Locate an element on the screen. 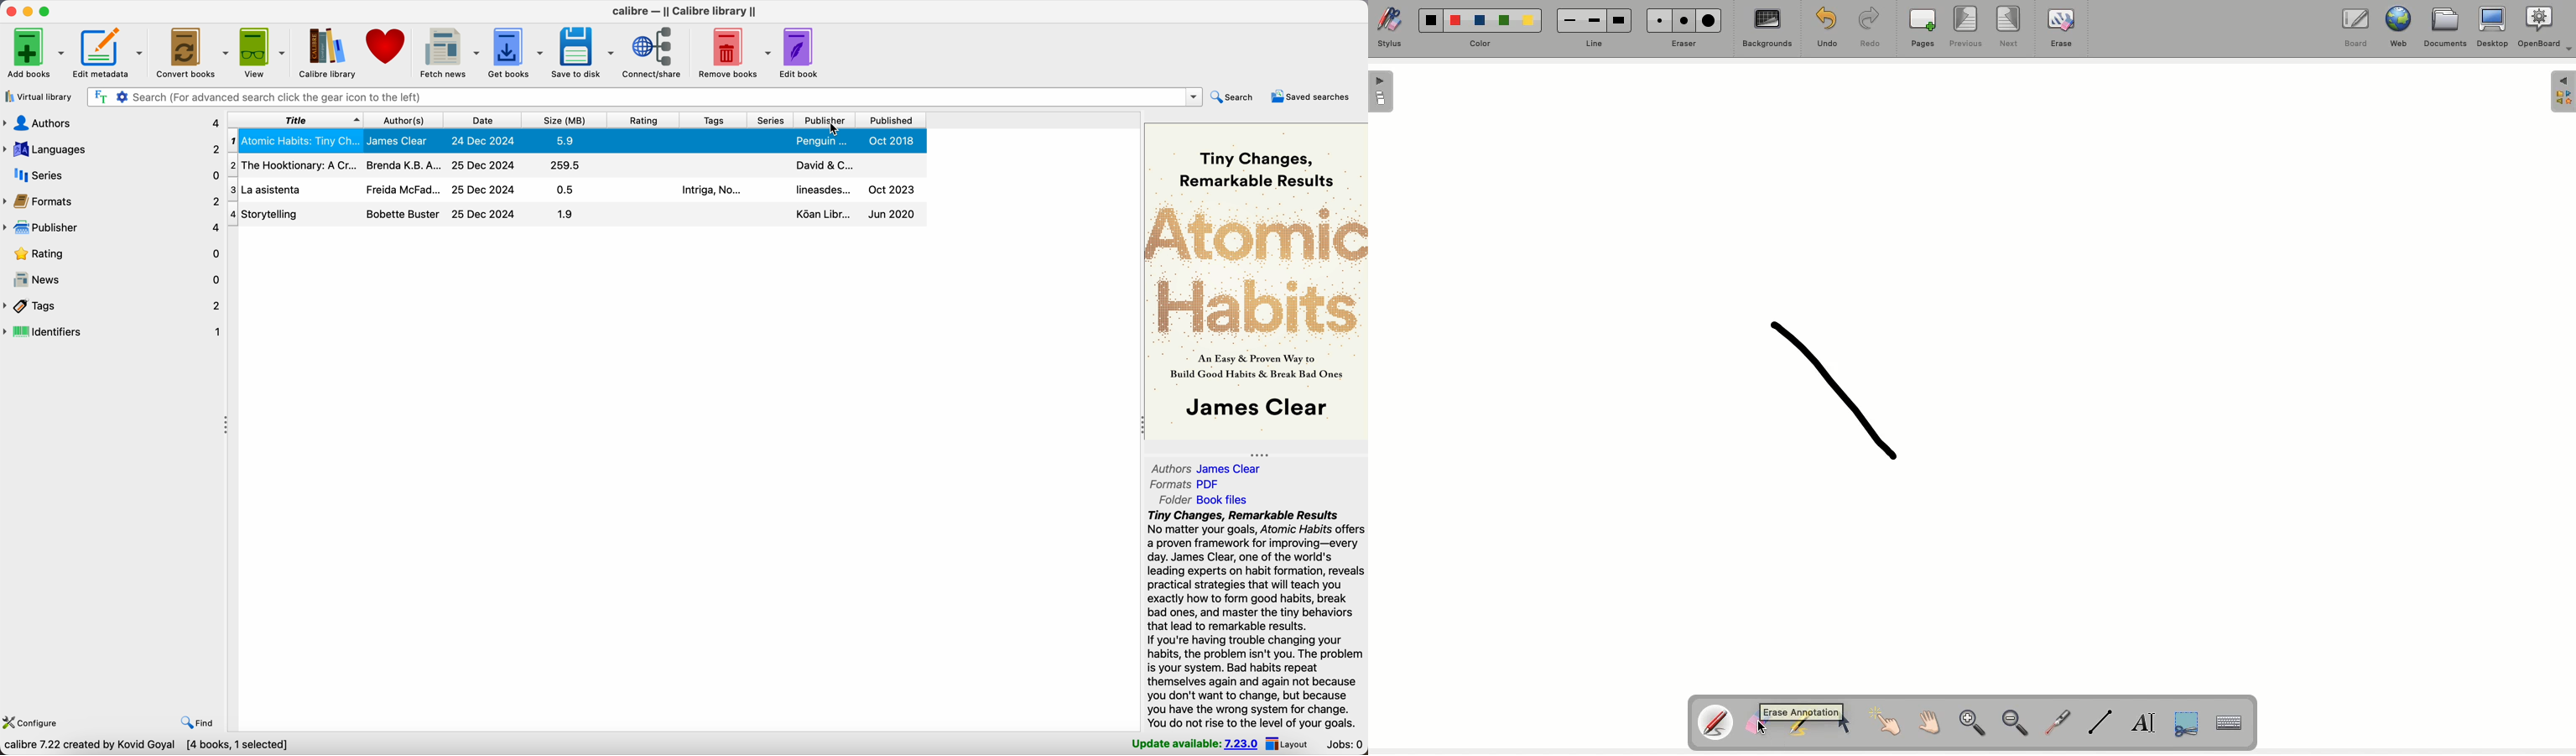  Jun 2020 is located at coordinates (891, 215).